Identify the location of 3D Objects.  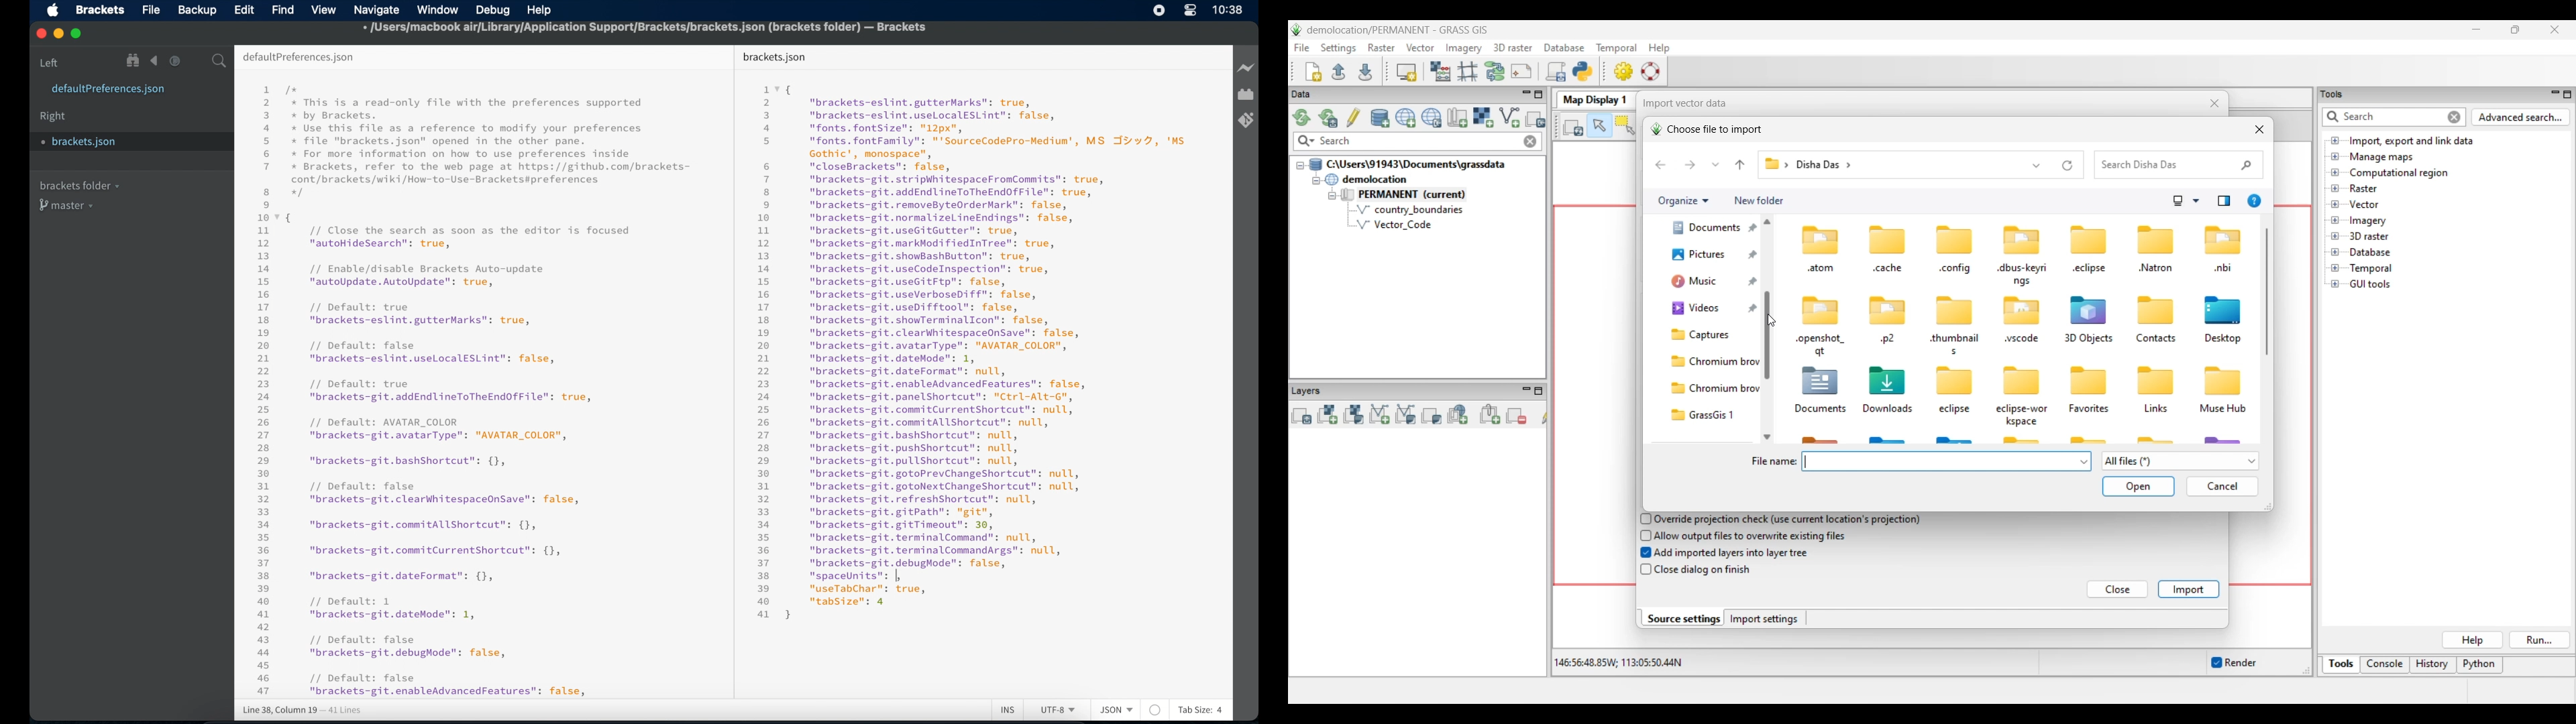
(2088, 339).